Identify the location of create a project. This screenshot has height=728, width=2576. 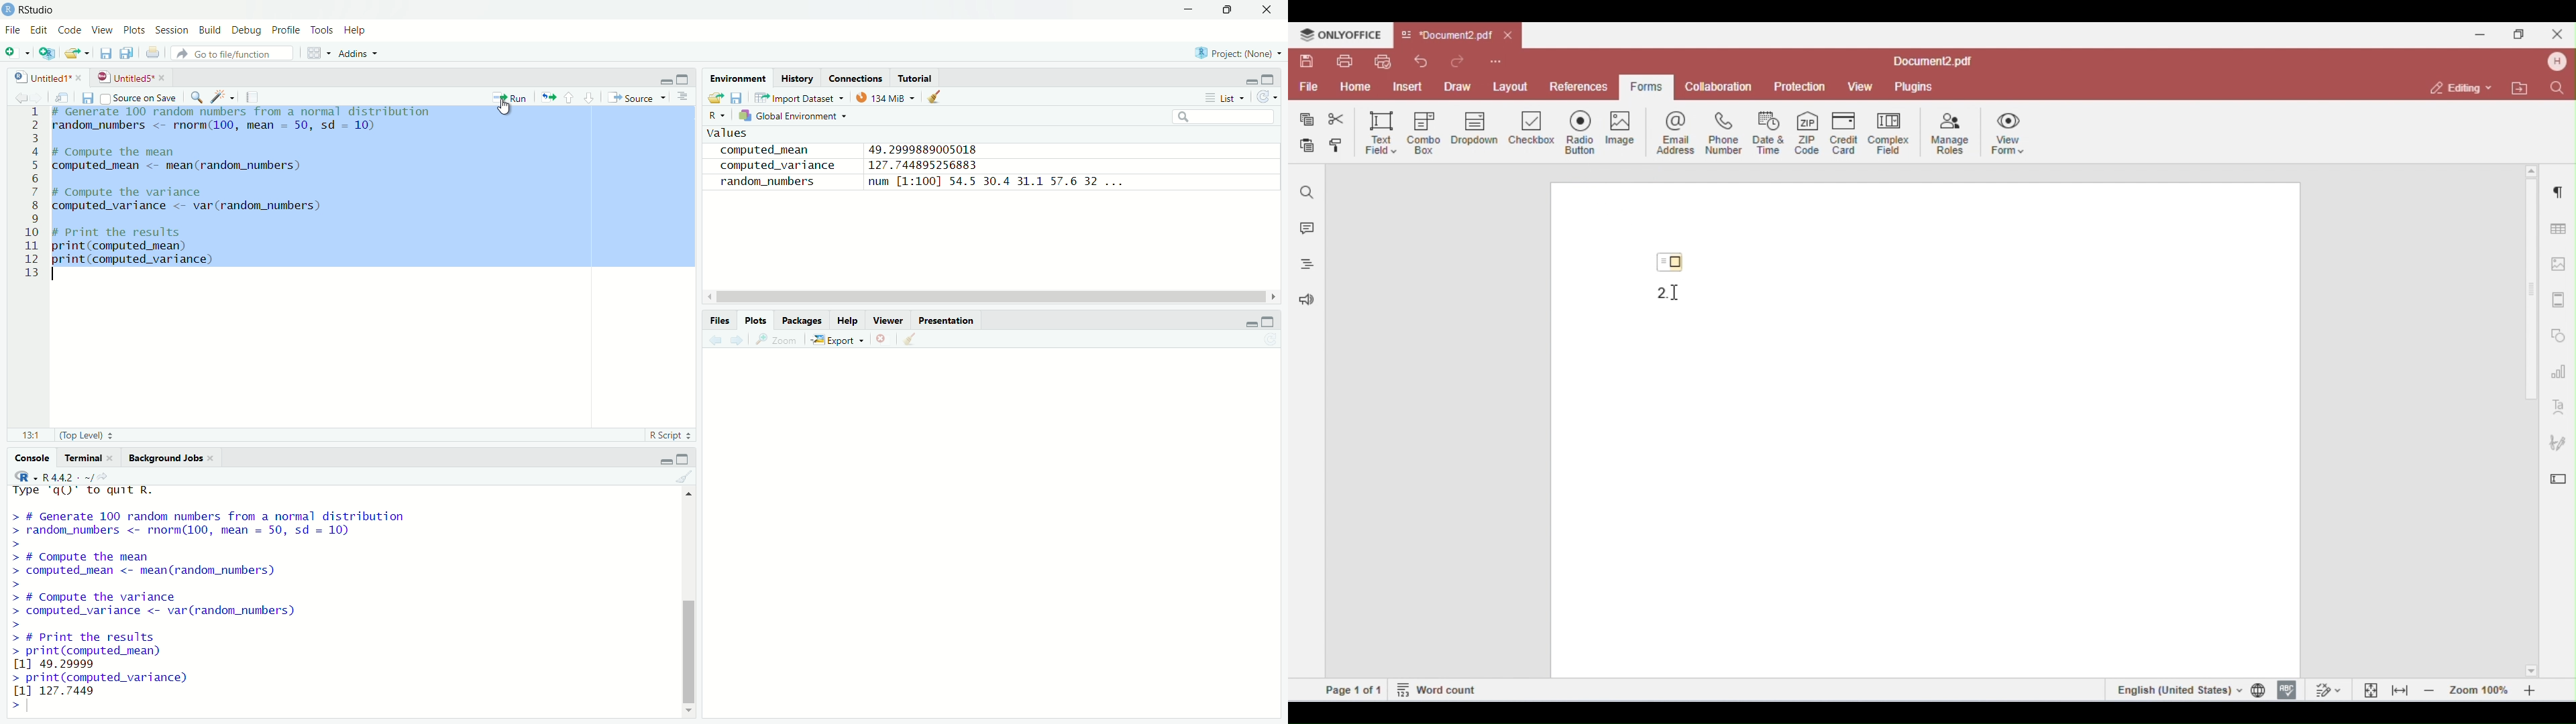
(50, 53).